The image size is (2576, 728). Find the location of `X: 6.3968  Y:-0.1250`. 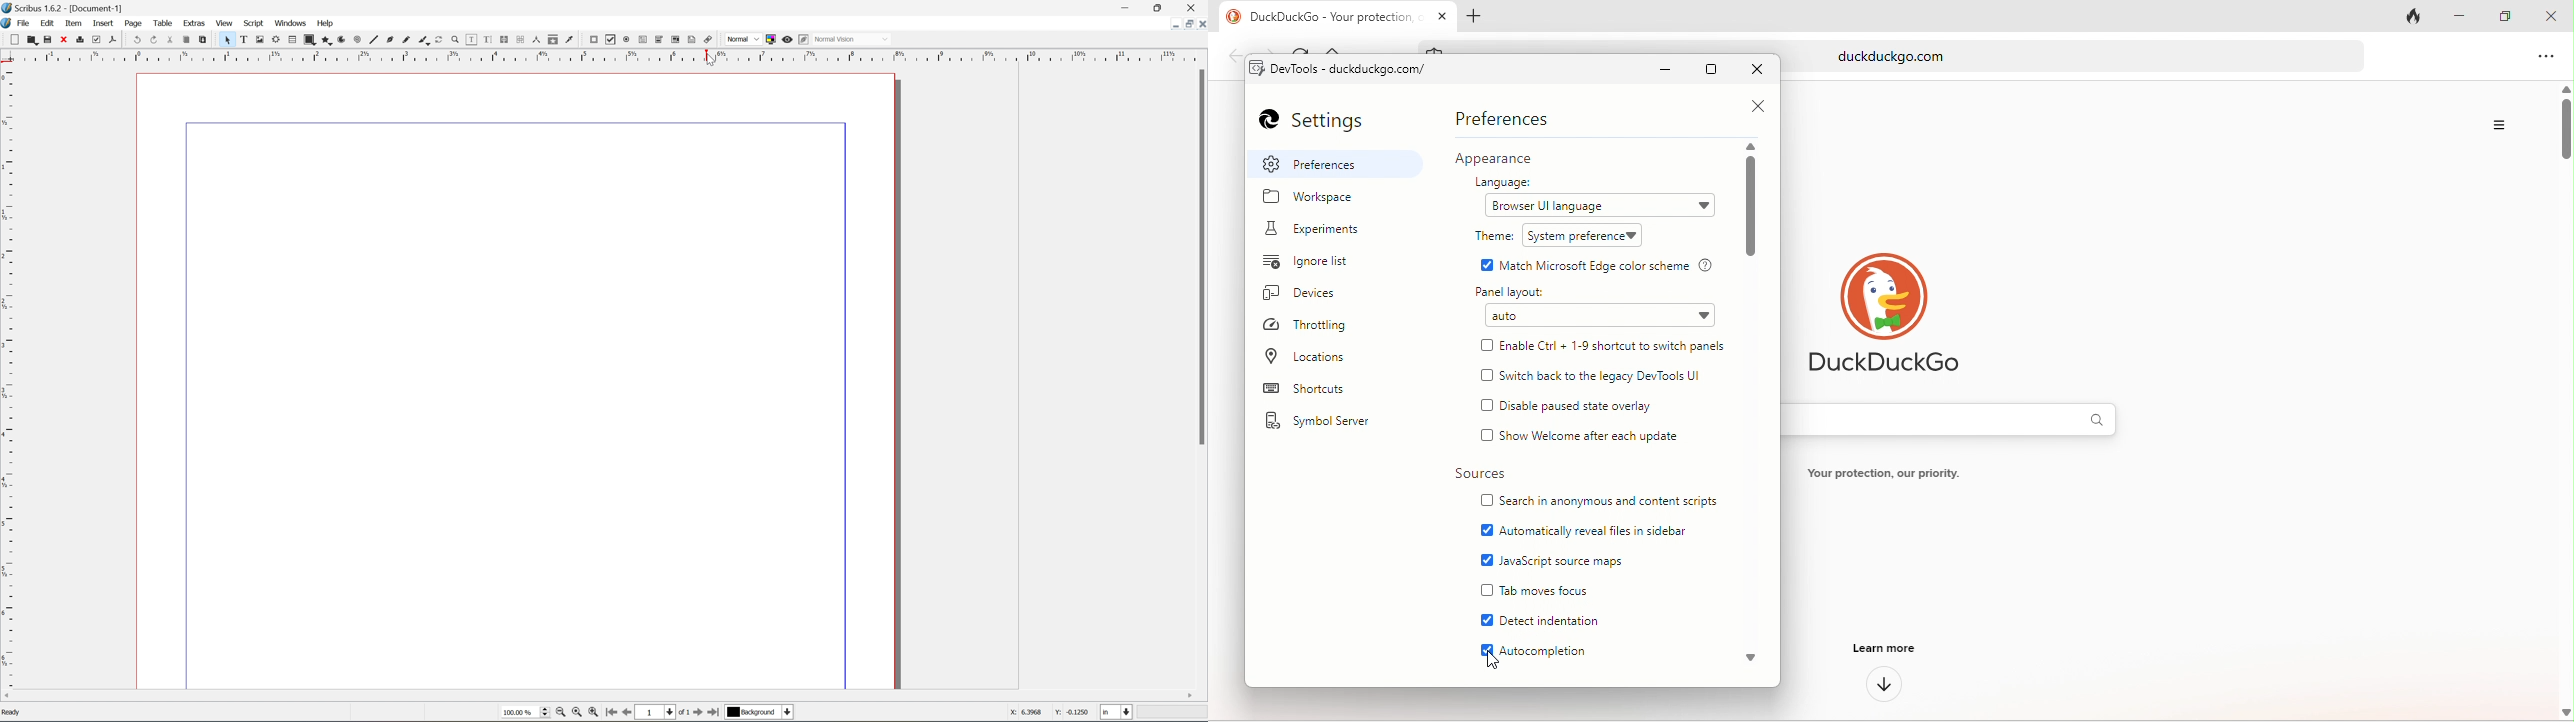

X: 6.3968  Y:-0.1250 is located at coordinates (1046, 712).